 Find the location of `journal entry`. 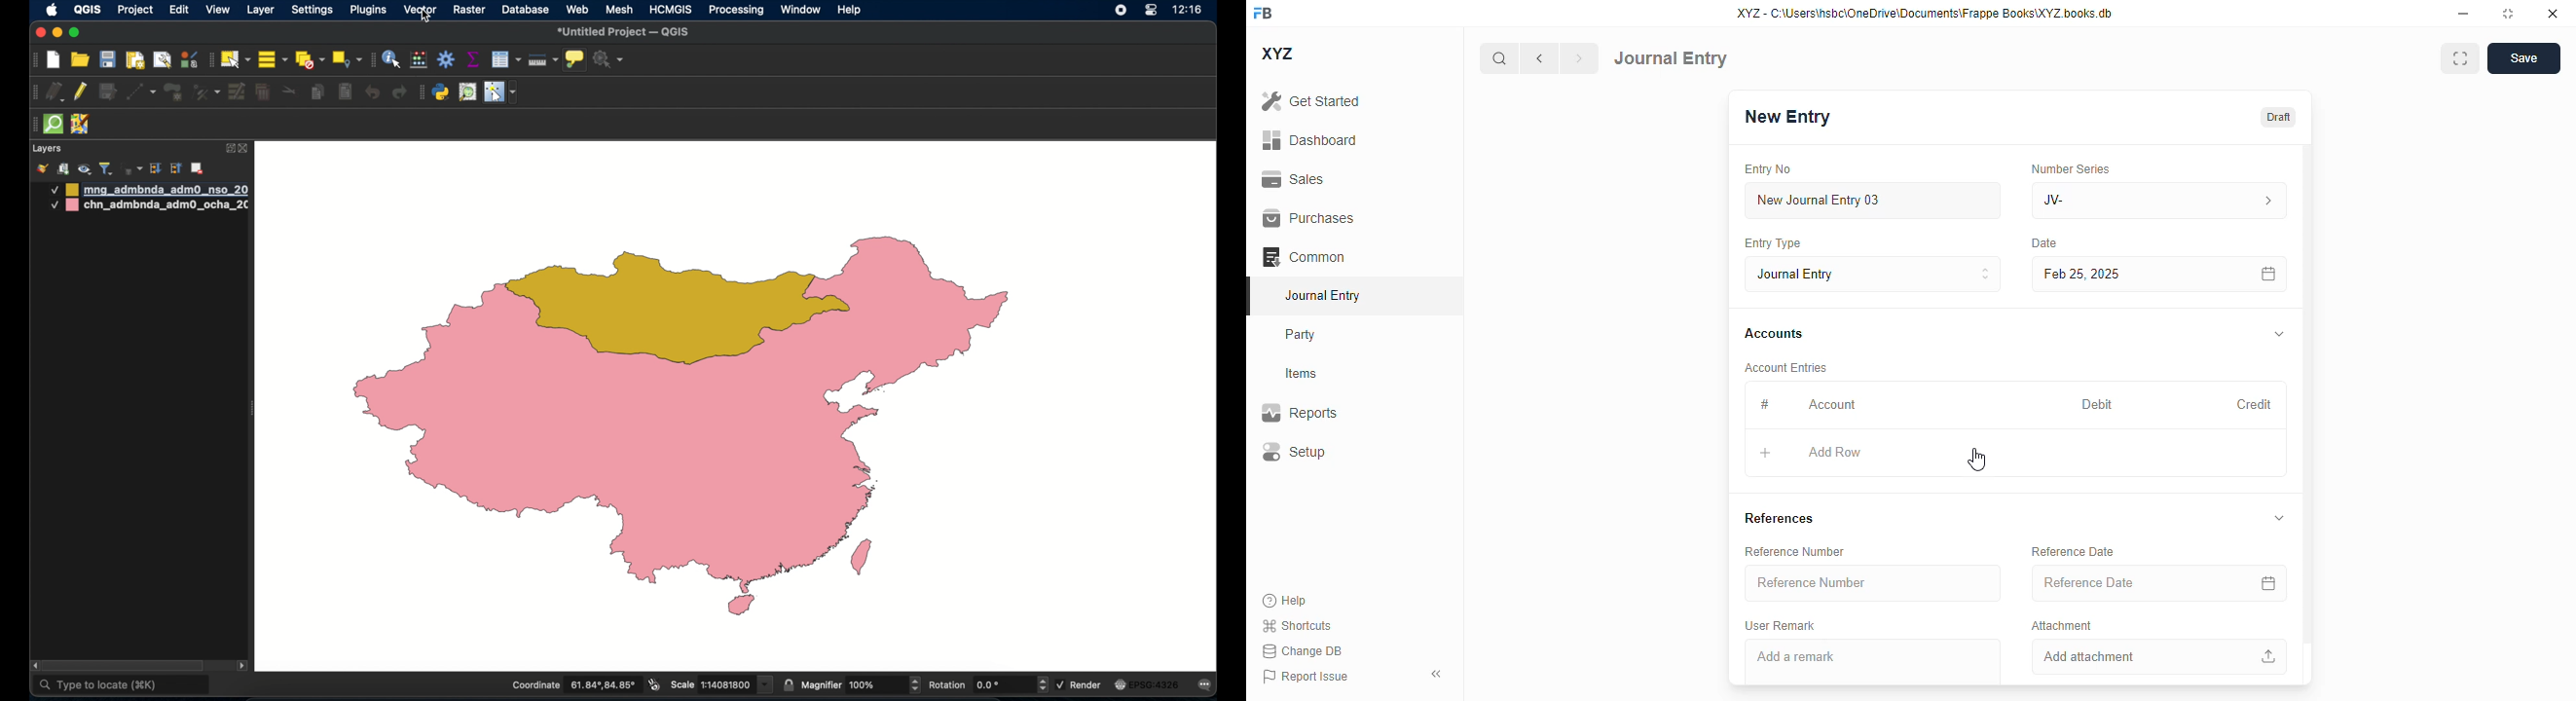

journal entry is located at coordinates (1671, 58).